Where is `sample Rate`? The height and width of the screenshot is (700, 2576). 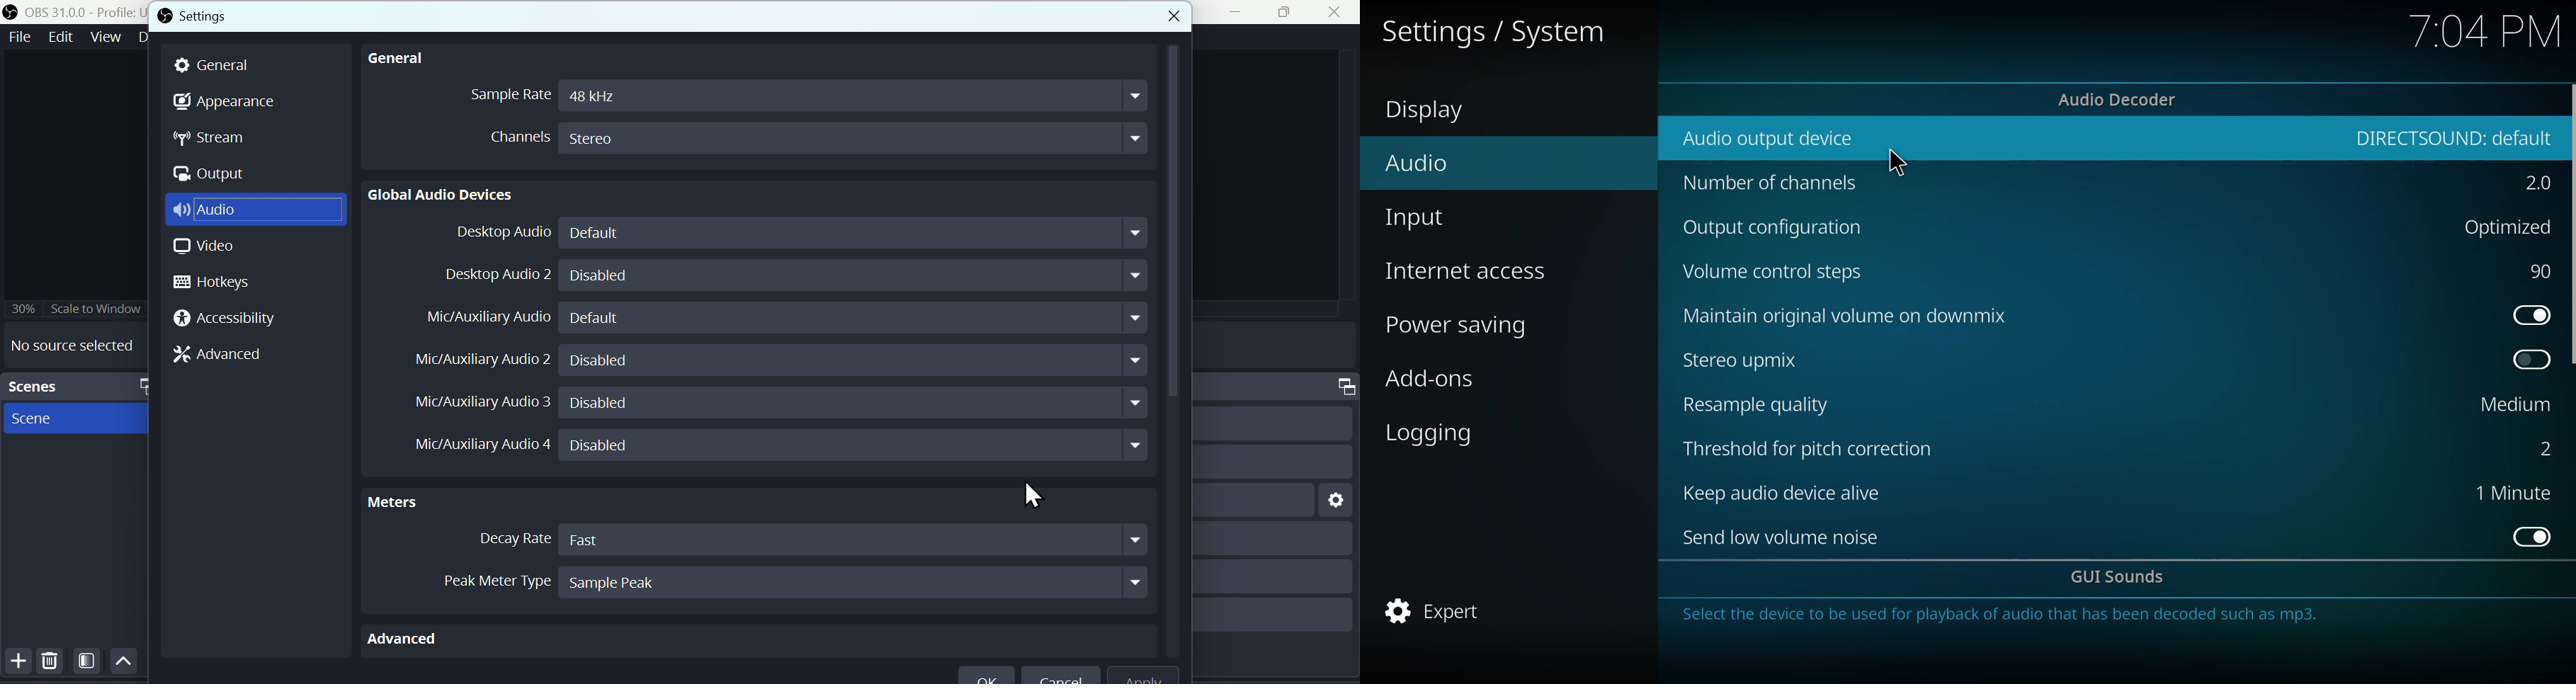 sample Rate is located at coordinates (513, 95).